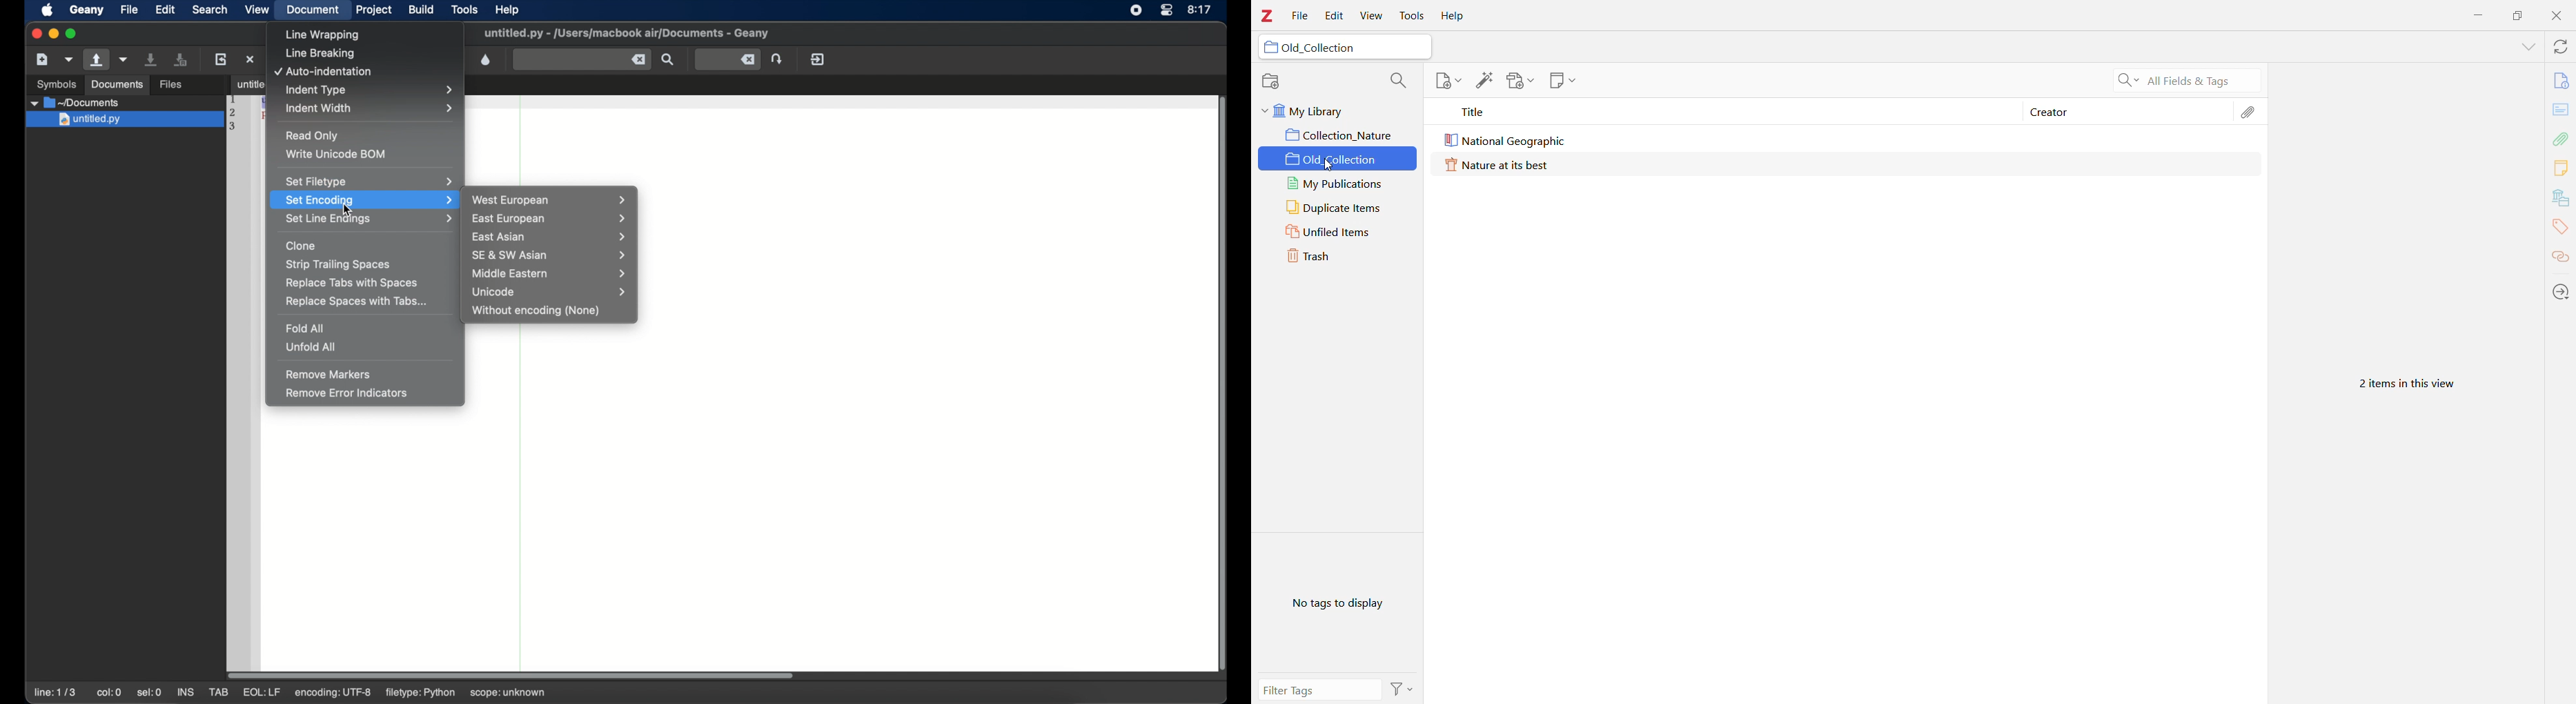  I want to click on New Collections, so click(1272, 80).